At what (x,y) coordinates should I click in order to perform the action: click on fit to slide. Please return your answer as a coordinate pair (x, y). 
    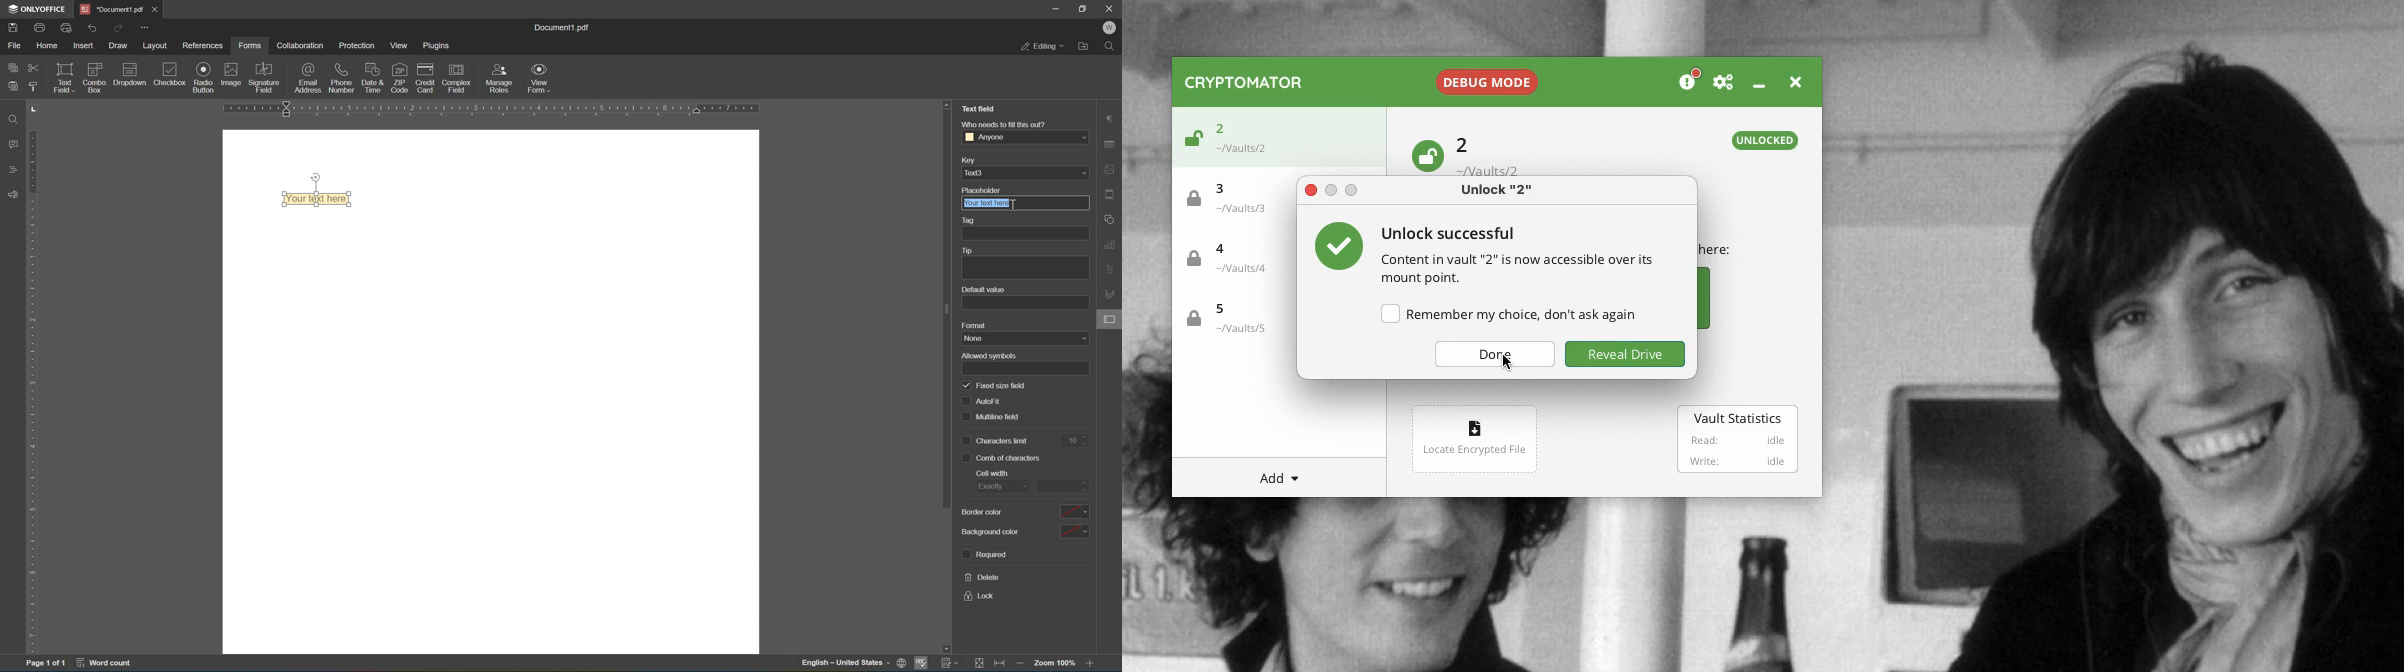
    Looking at the image, I should click on (980, 664).